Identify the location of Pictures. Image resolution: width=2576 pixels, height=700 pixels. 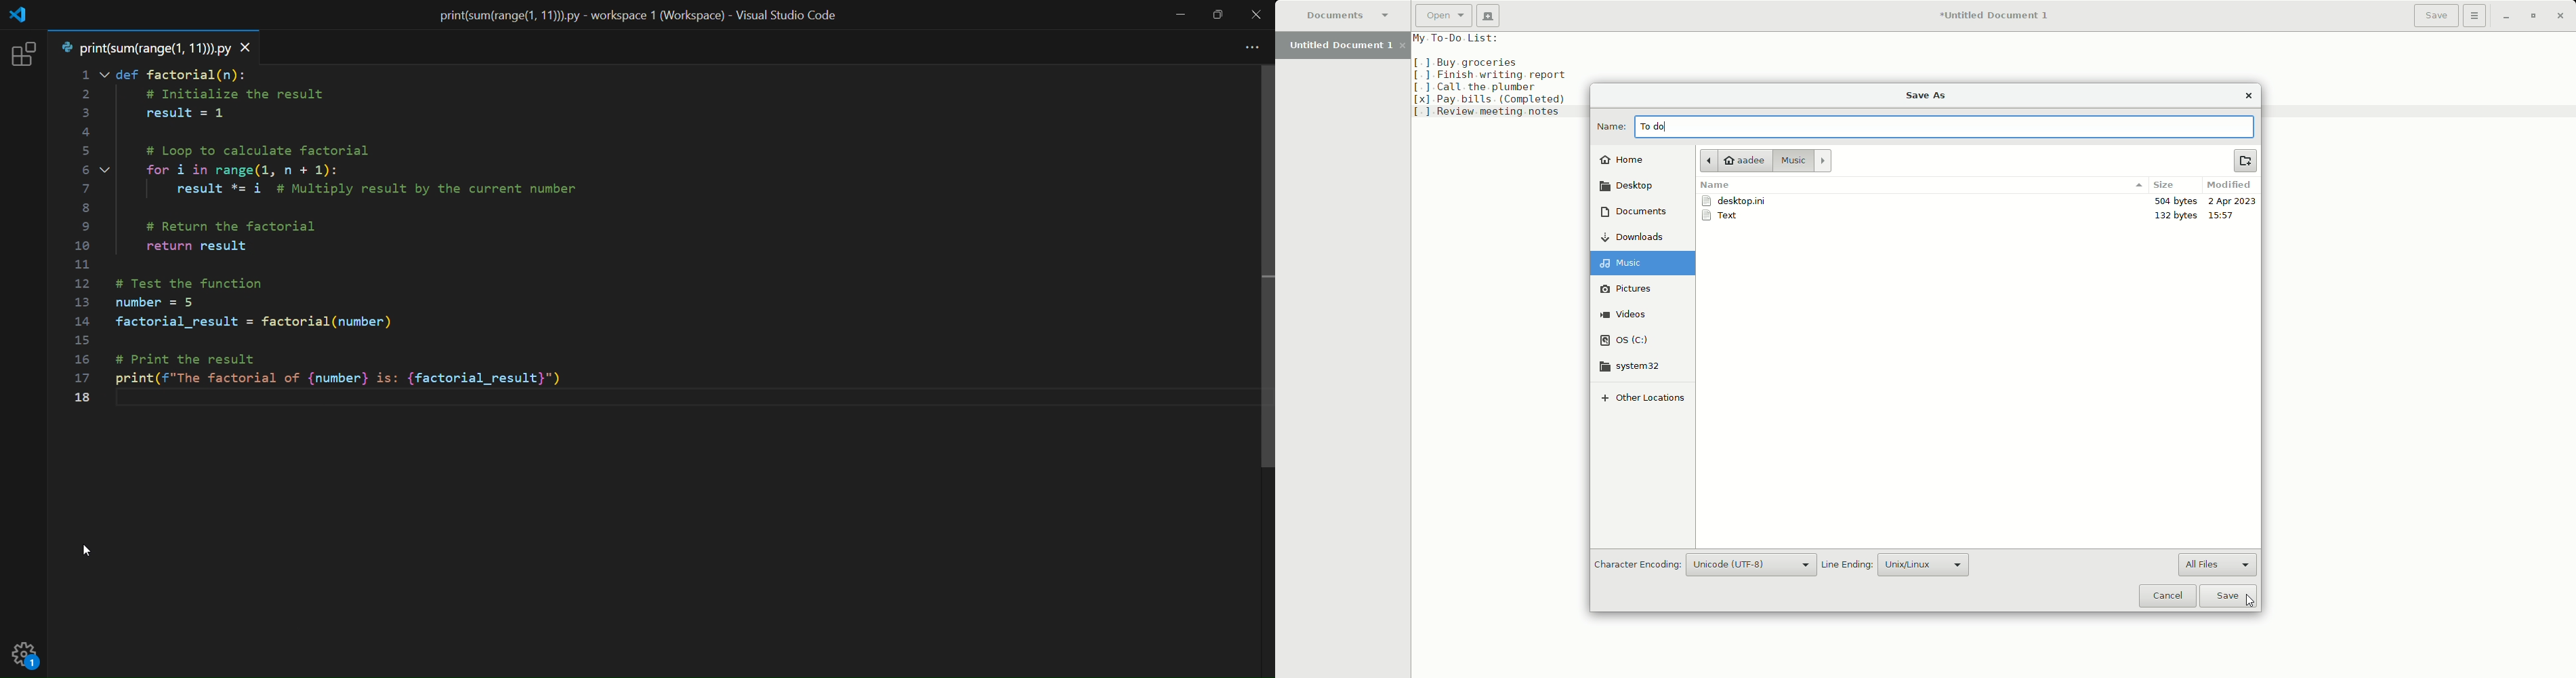
(1636, 288).